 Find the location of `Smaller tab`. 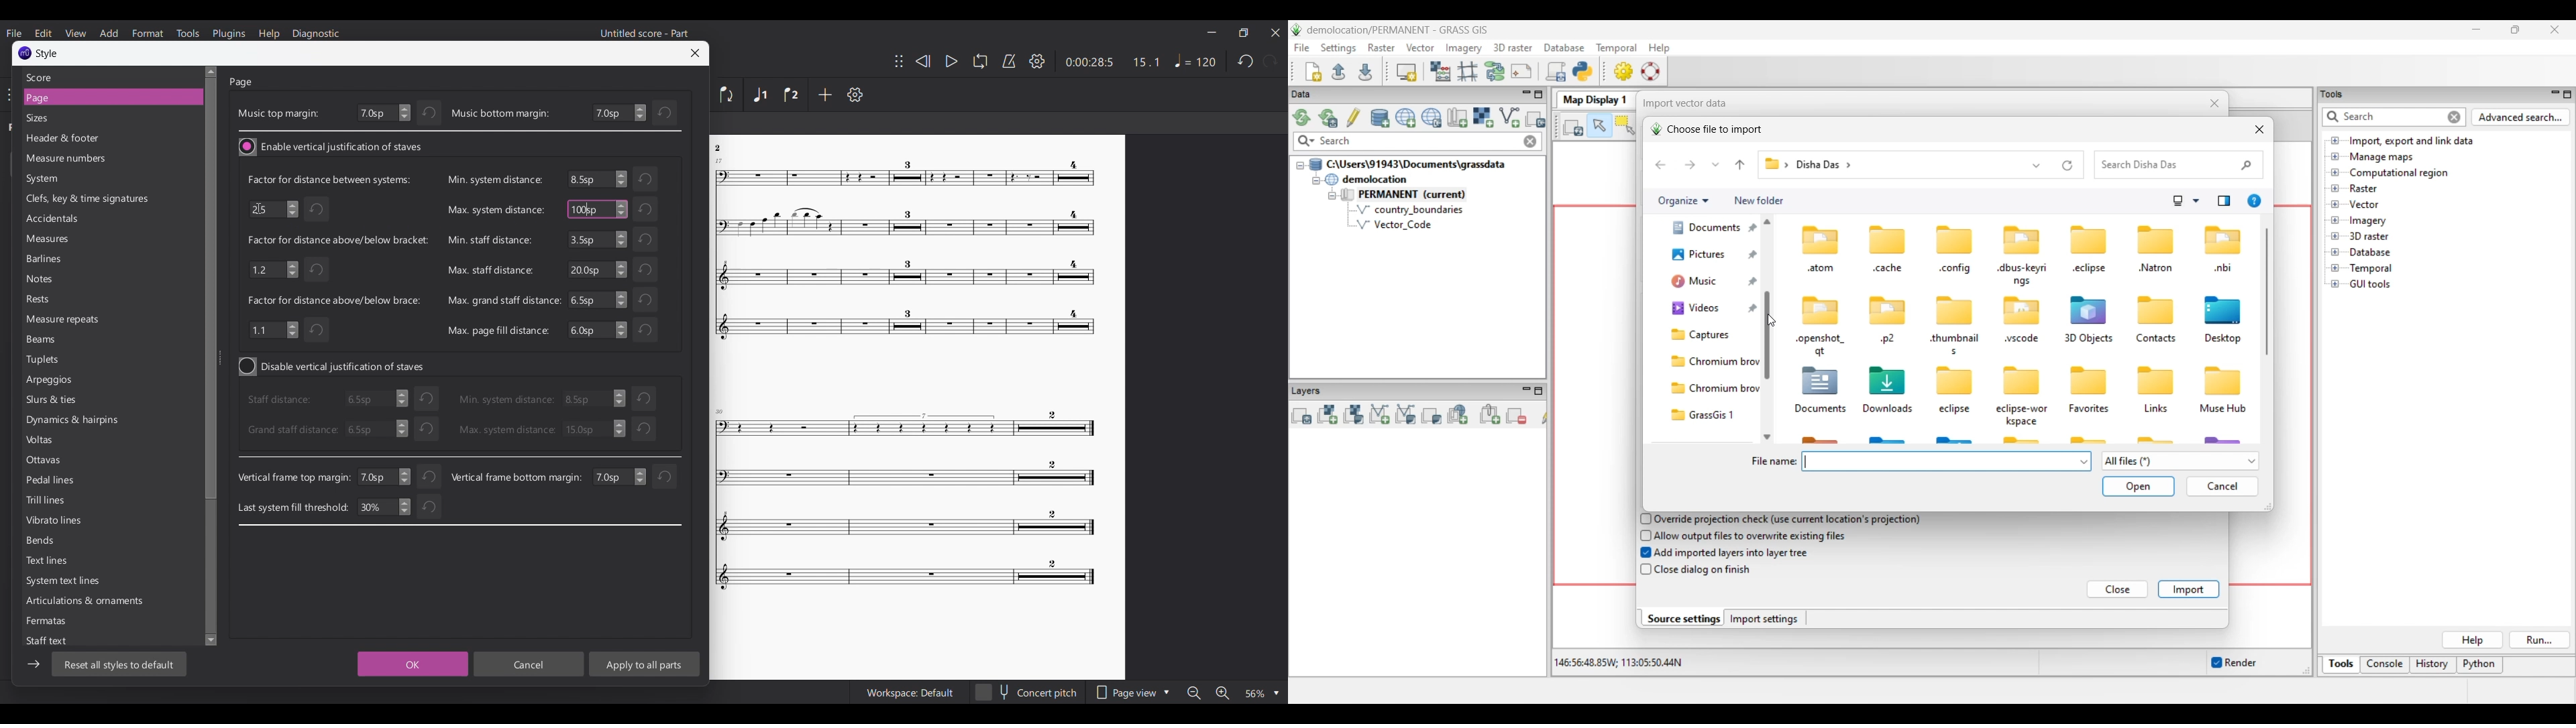

Smaller tab is located at coordinates (1243, 33).